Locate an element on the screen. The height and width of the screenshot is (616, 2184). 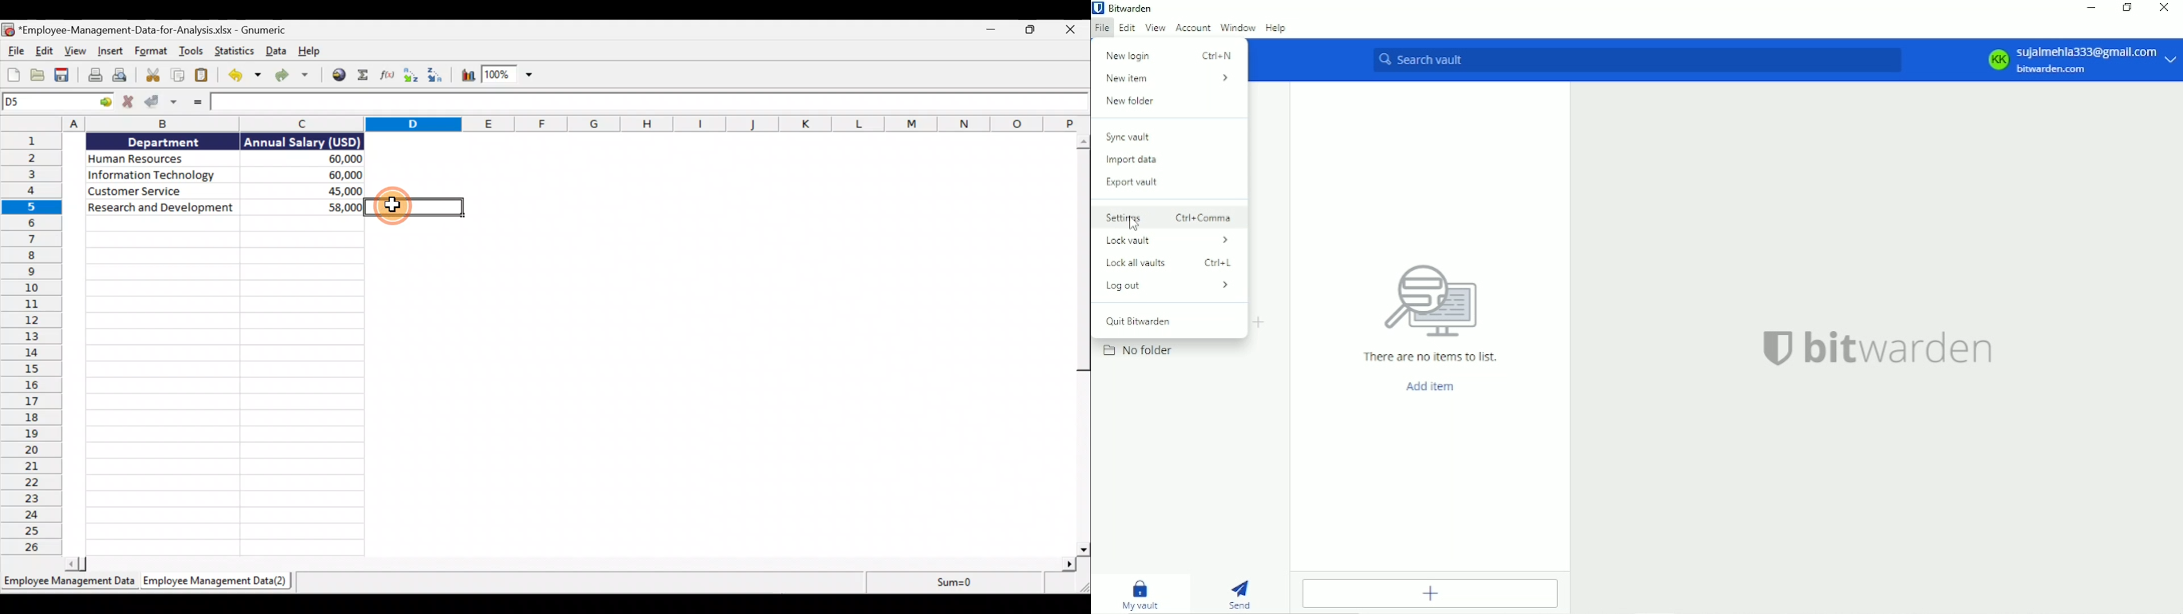
Print preview is located at coordinates (124, 76).